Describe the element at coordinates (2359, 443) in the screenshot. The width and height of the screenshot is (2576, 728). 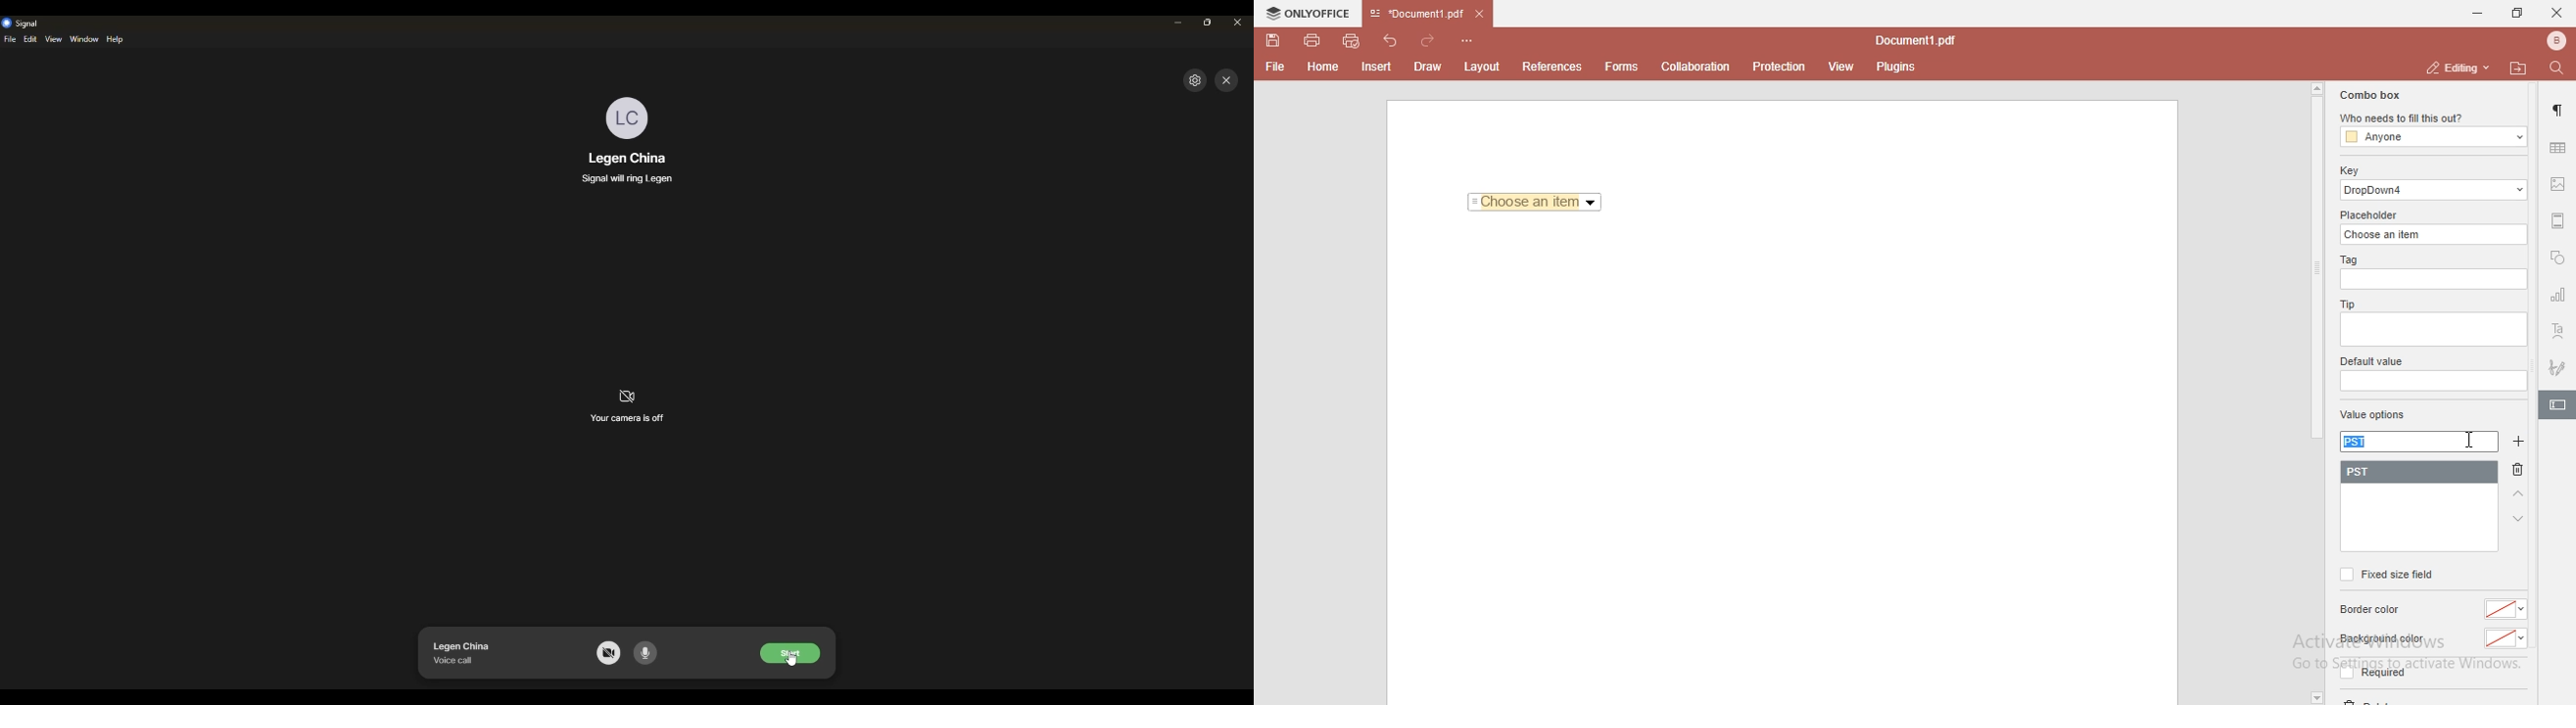
I see `PST highlighted` at that location.